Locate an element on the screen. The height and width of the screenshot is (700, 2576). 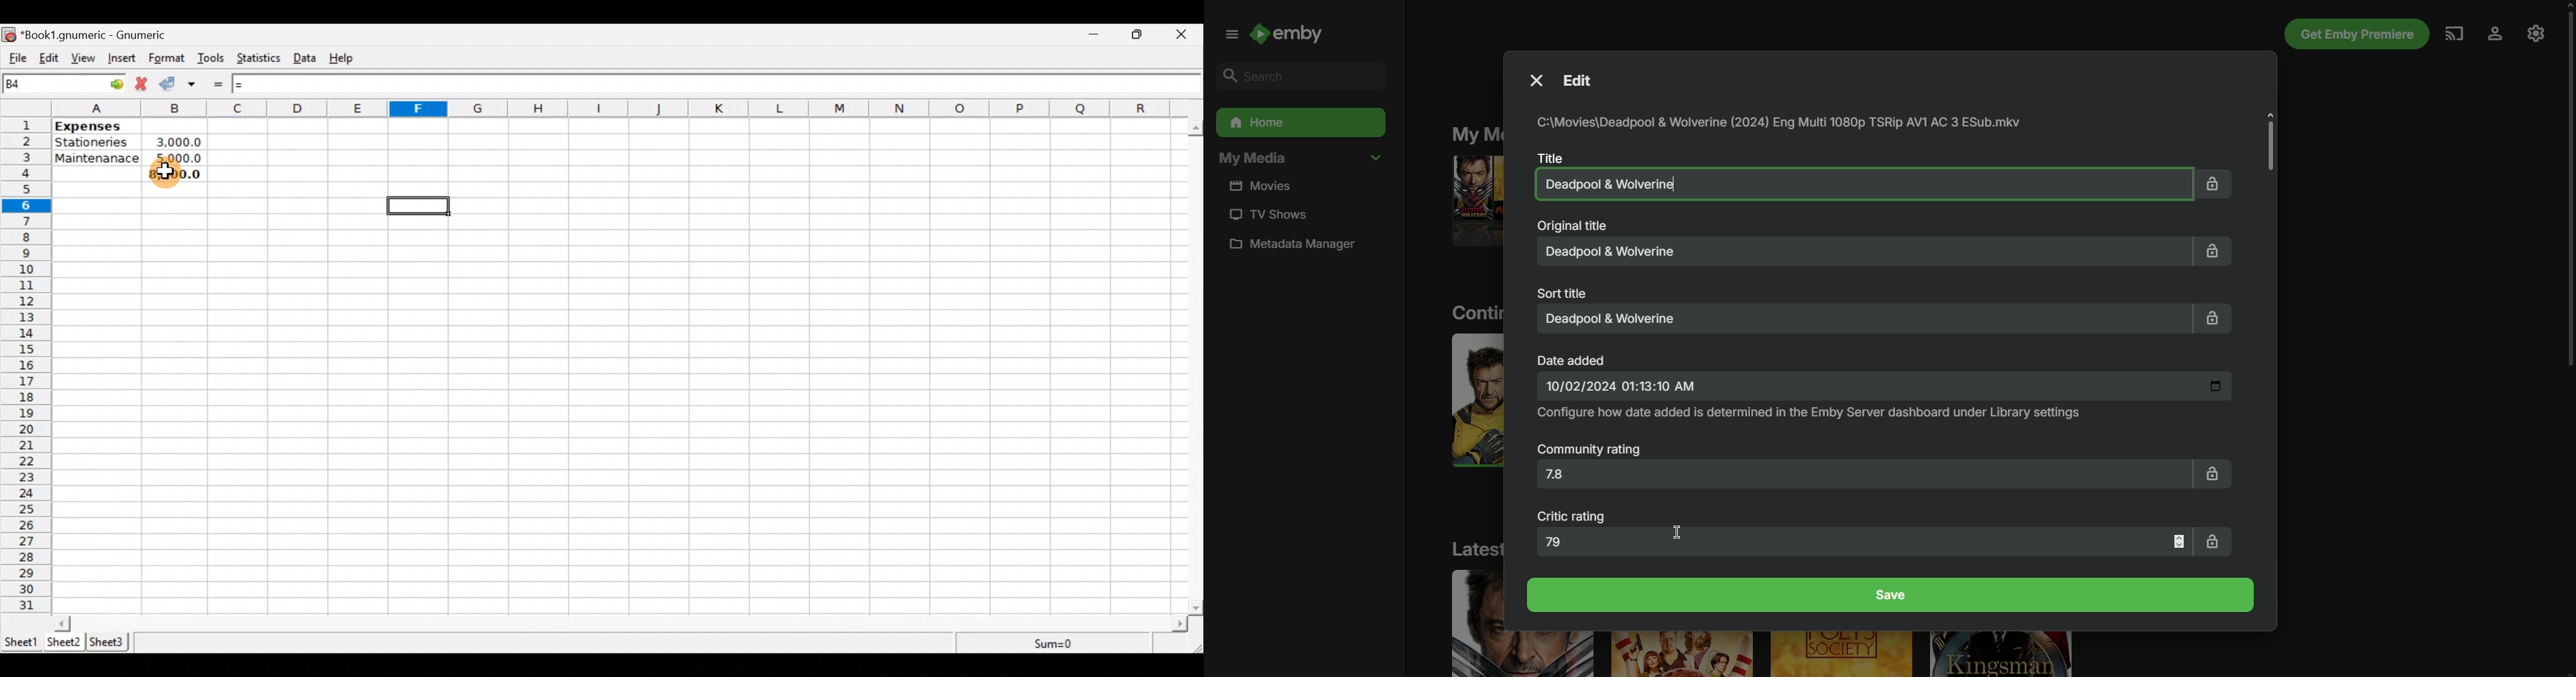
Sheet 1 is located at coordinates (21, 641).